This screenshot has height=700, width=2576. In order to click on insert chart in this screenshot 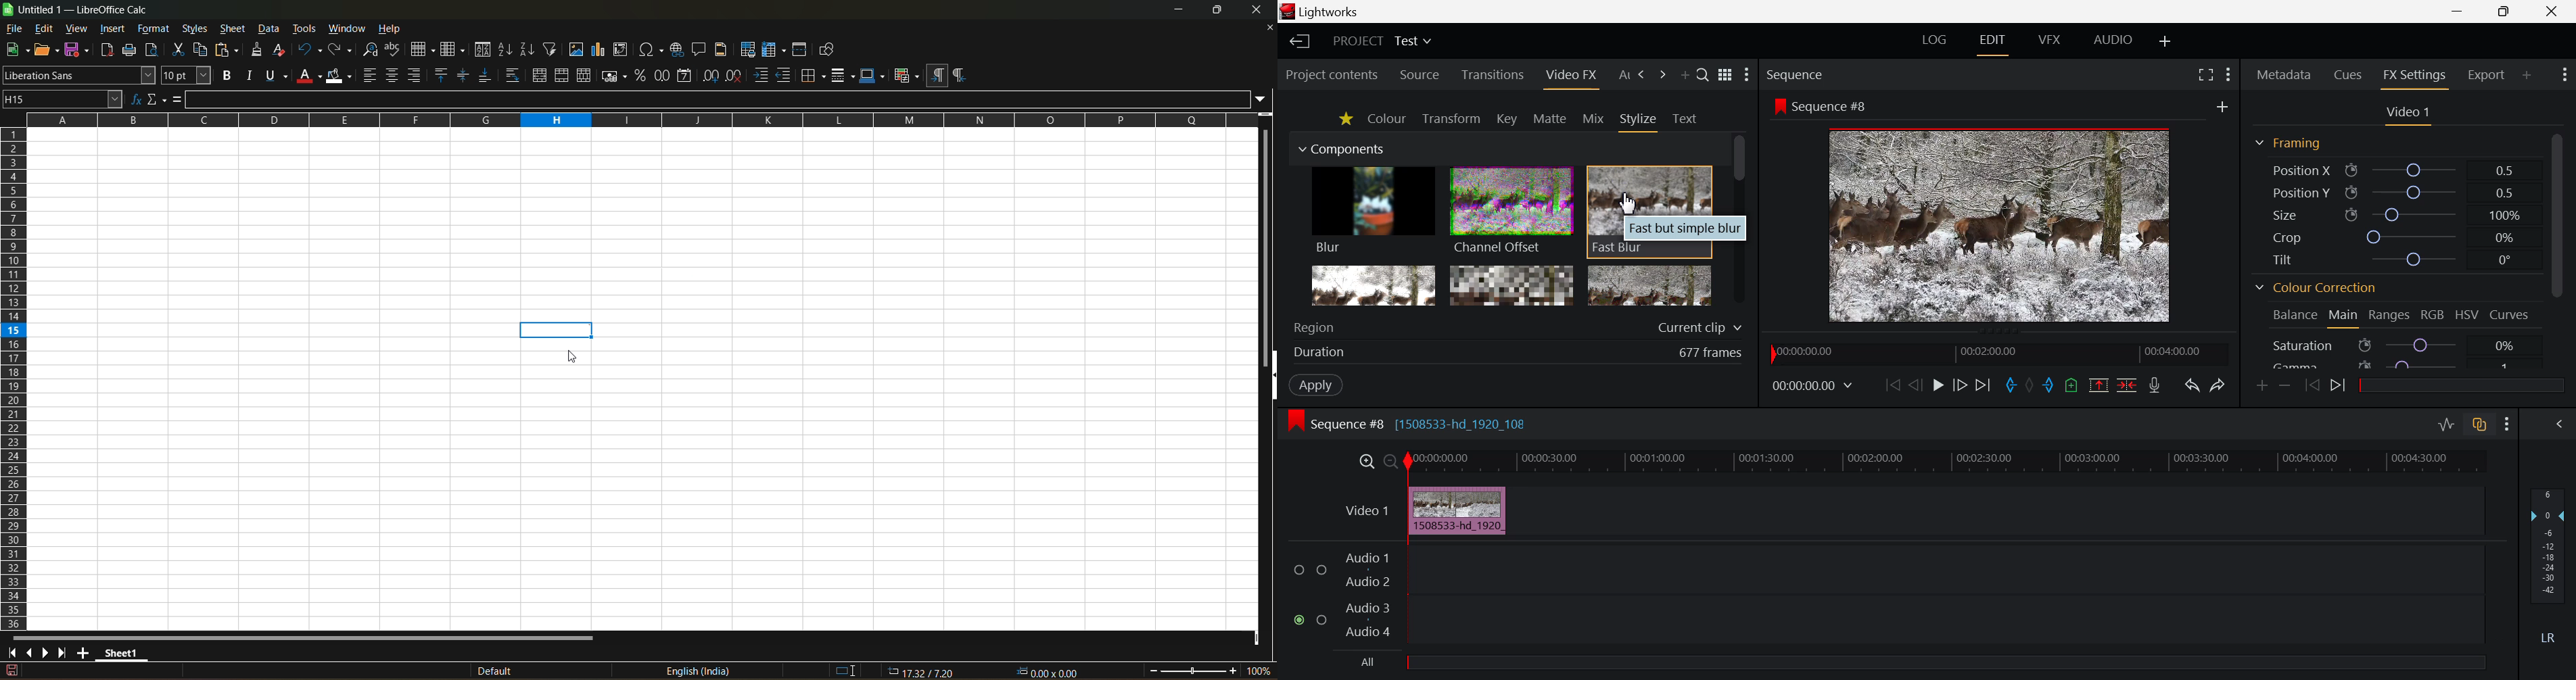, I will do `click(598, 50)`.